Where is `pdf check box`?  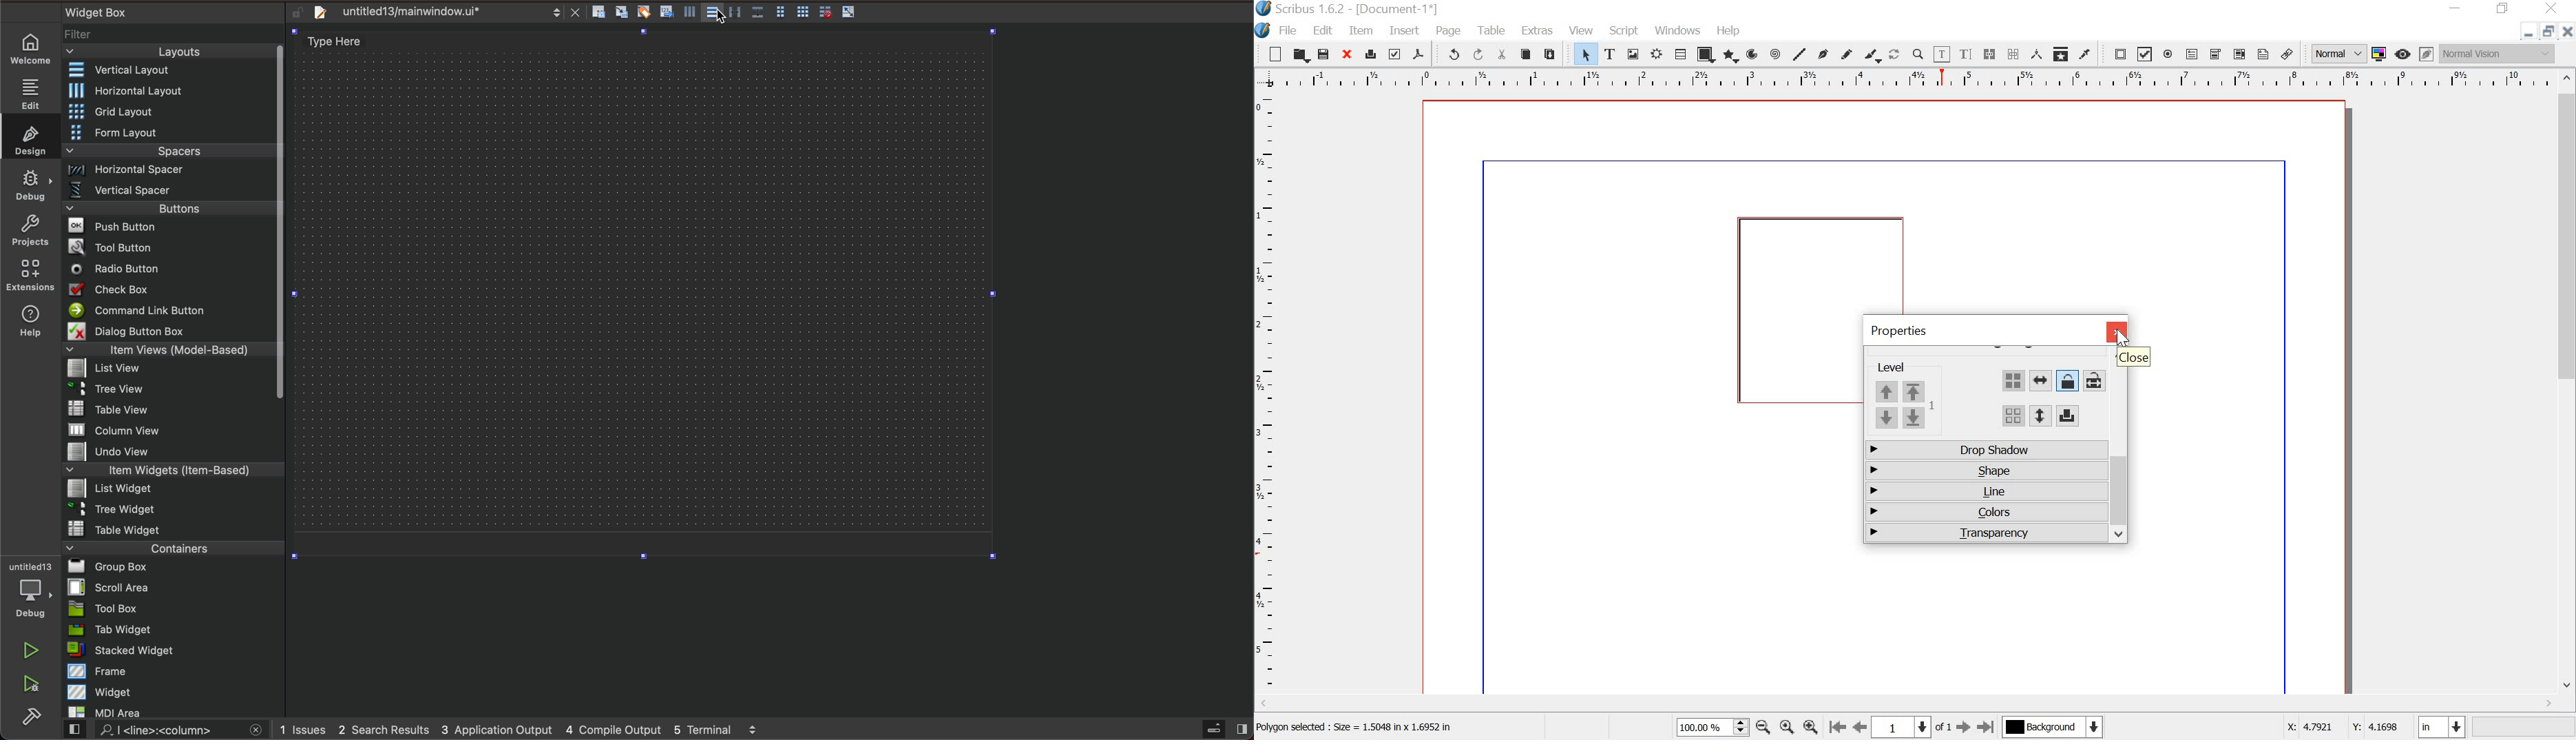
pdf check box is located at coordinates (2145, 54).